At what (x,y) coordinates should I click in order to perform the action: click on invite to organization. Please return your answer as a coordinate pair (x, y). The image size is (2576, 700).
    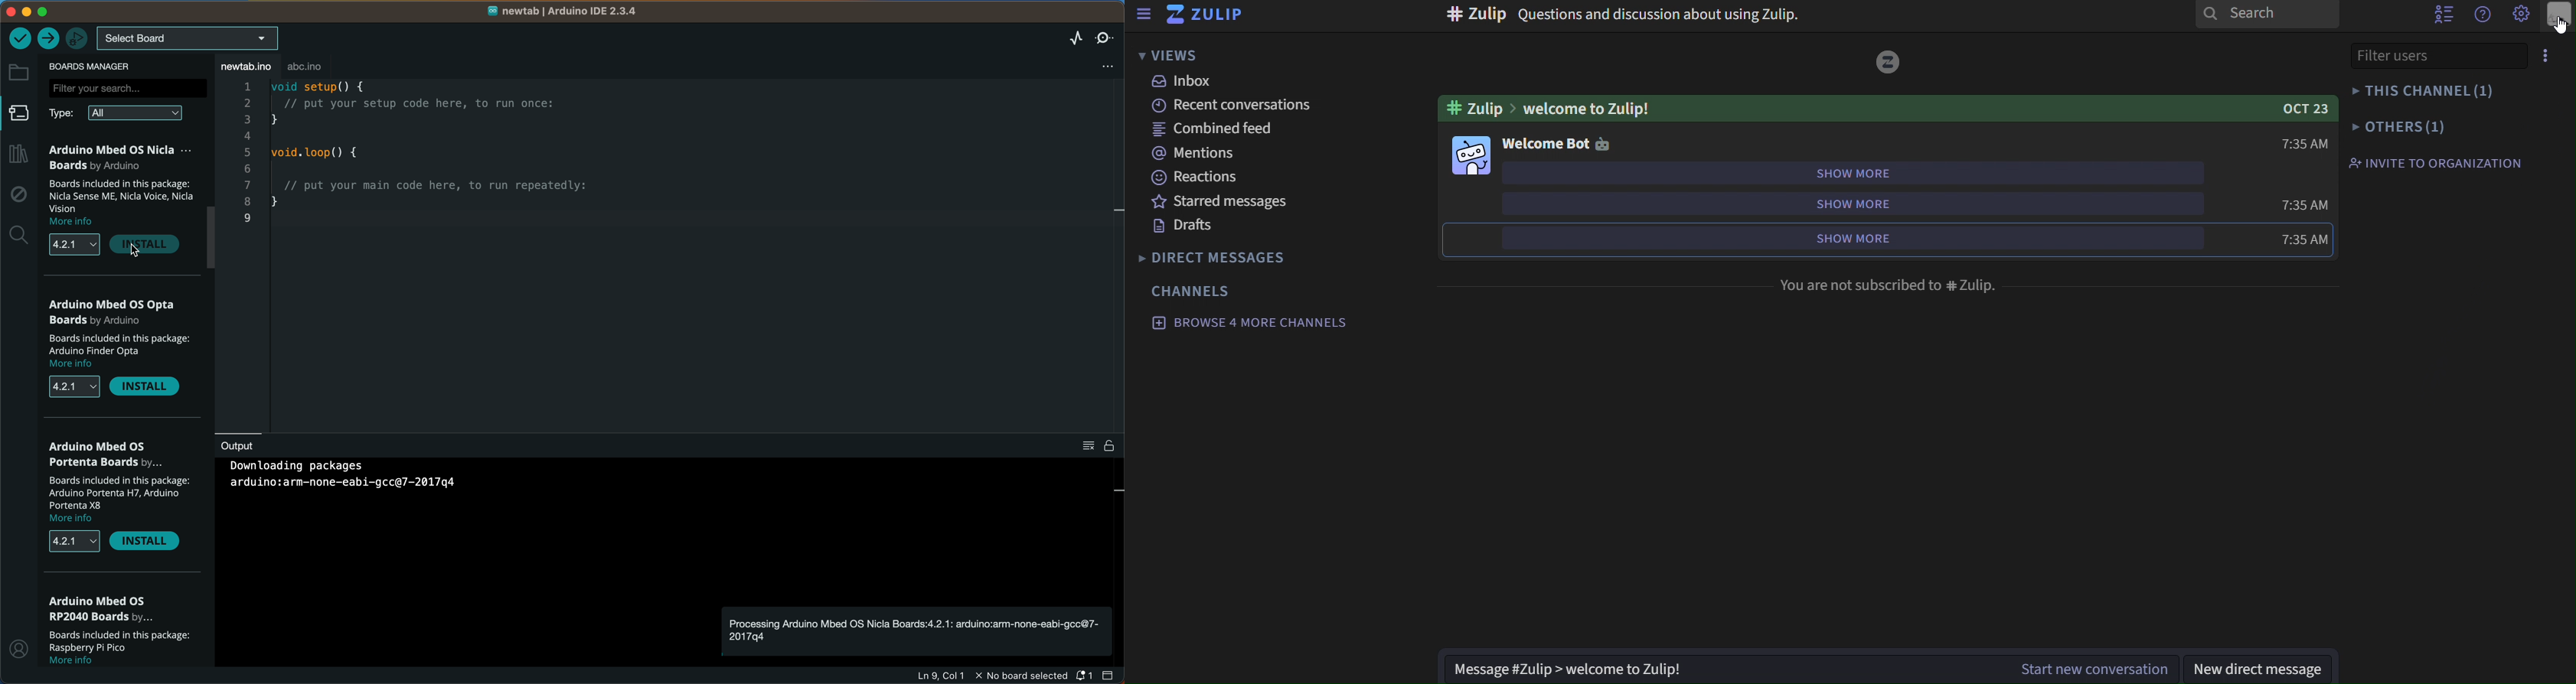
    Looking at the image, I should click on (2438, 163).